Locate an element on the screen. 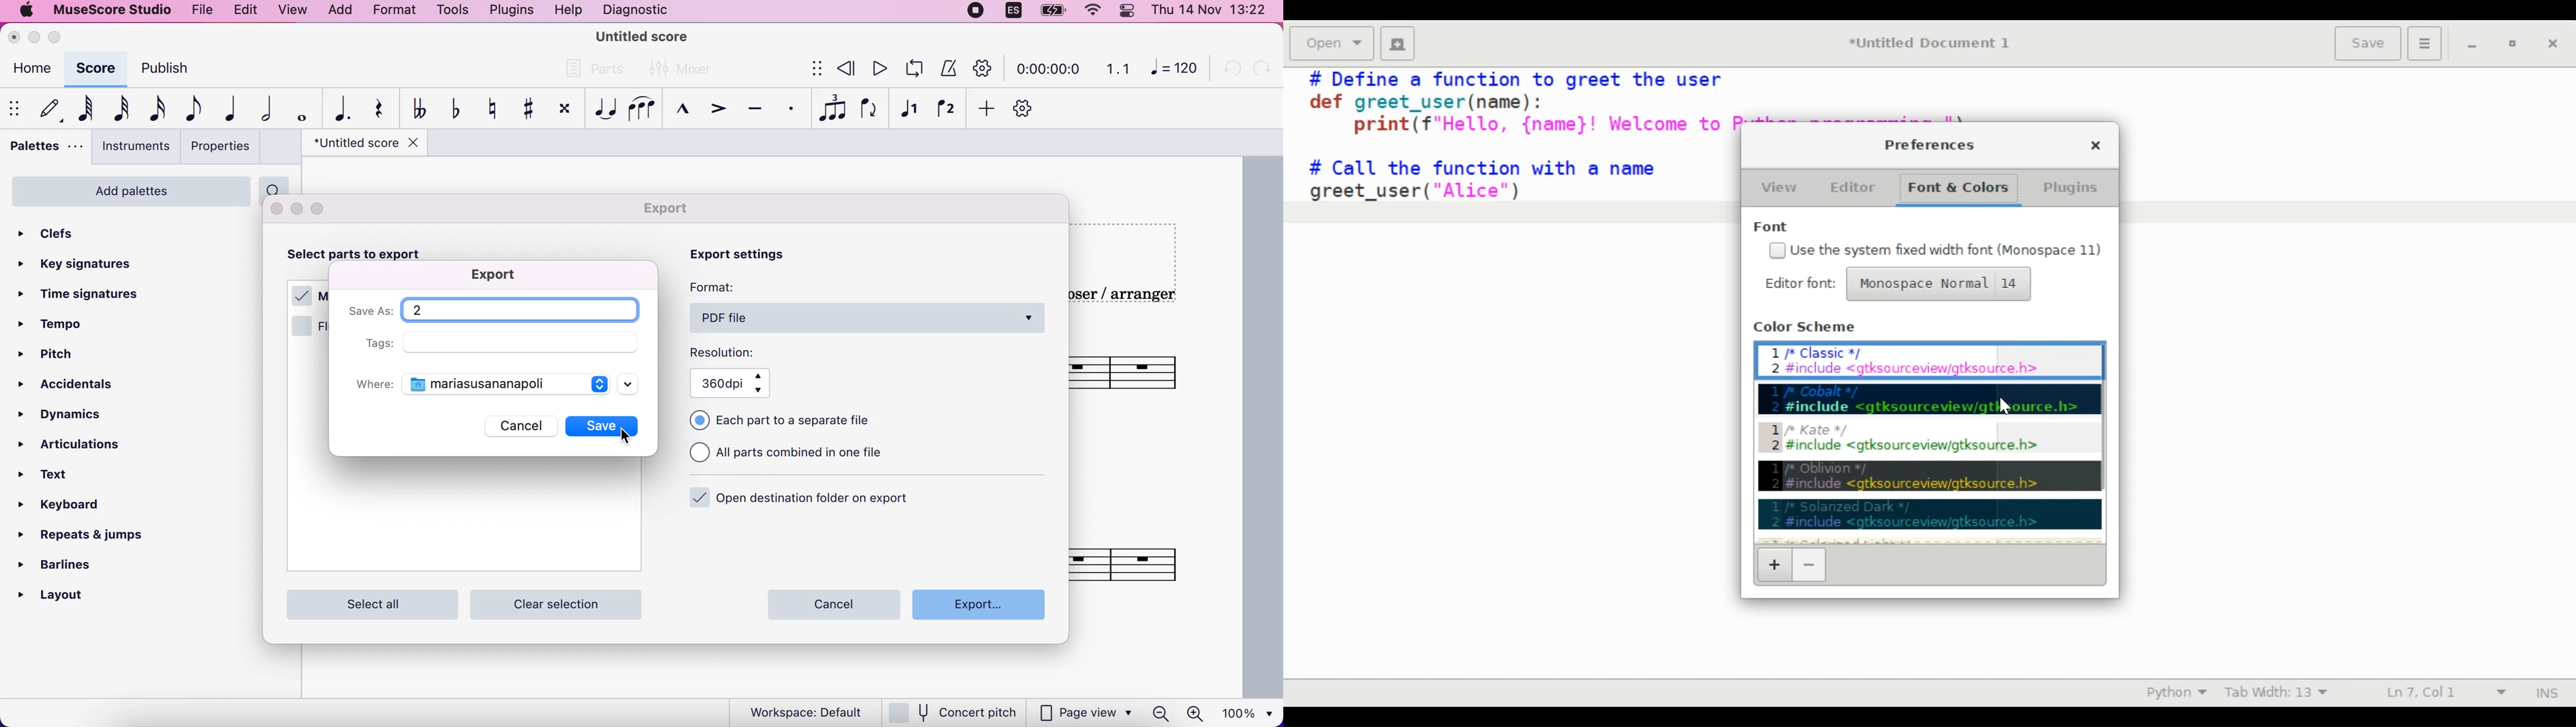 The image size is (2576, 728). flip direction is located at coordinates (871, 107).